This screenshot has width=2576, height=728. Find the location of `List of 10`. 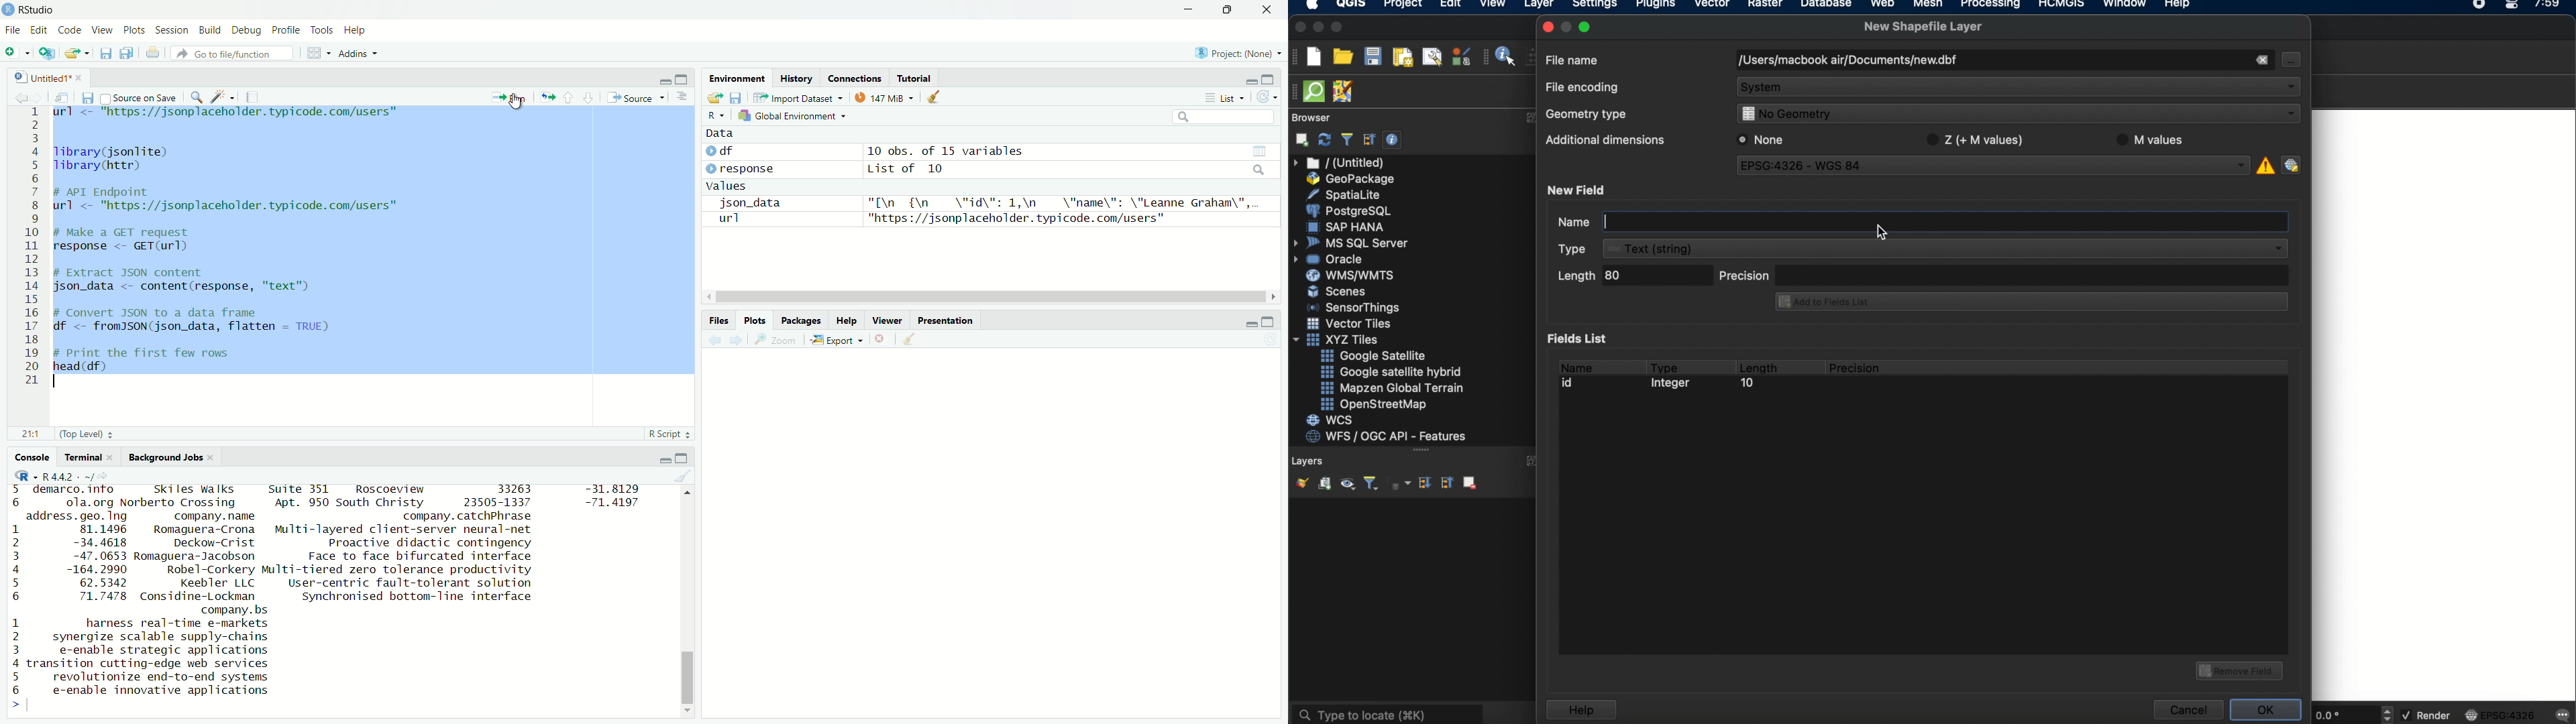

List of 10 is located at coordinates (907, 169).